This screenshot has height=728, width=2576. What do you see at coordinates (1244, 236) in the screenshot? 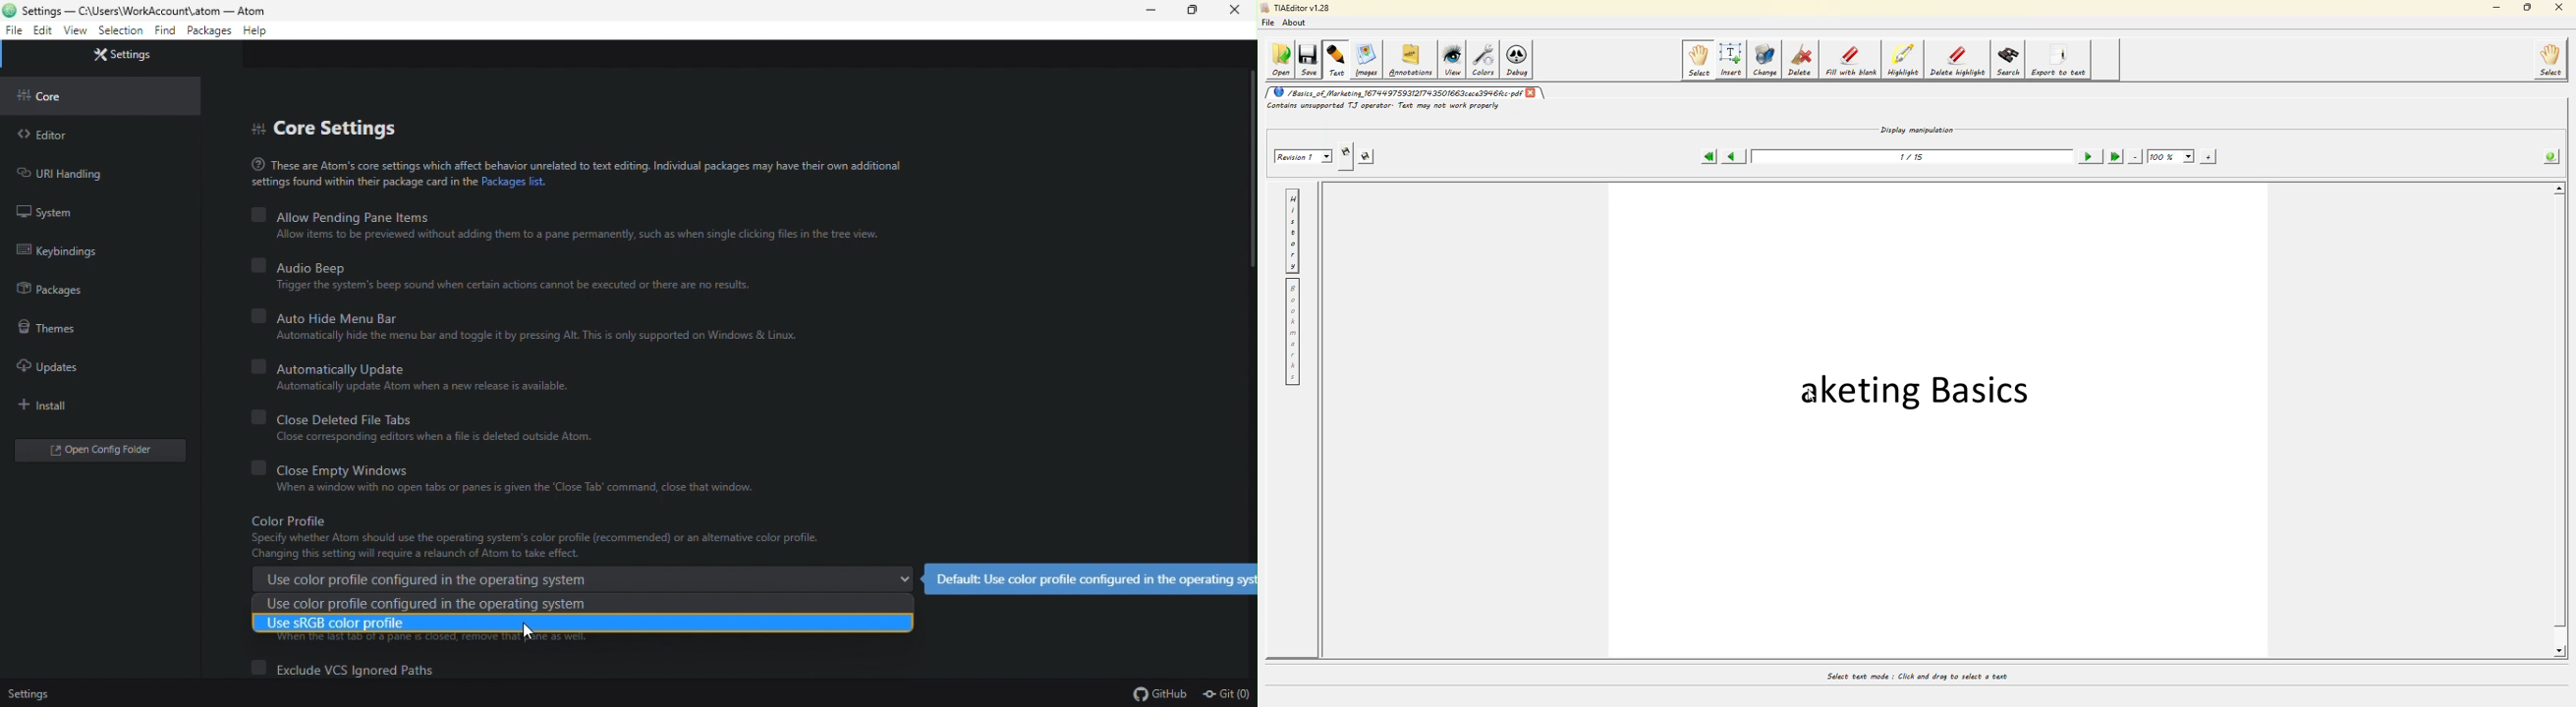
I see `slider` at bounding box center [1244, 236].